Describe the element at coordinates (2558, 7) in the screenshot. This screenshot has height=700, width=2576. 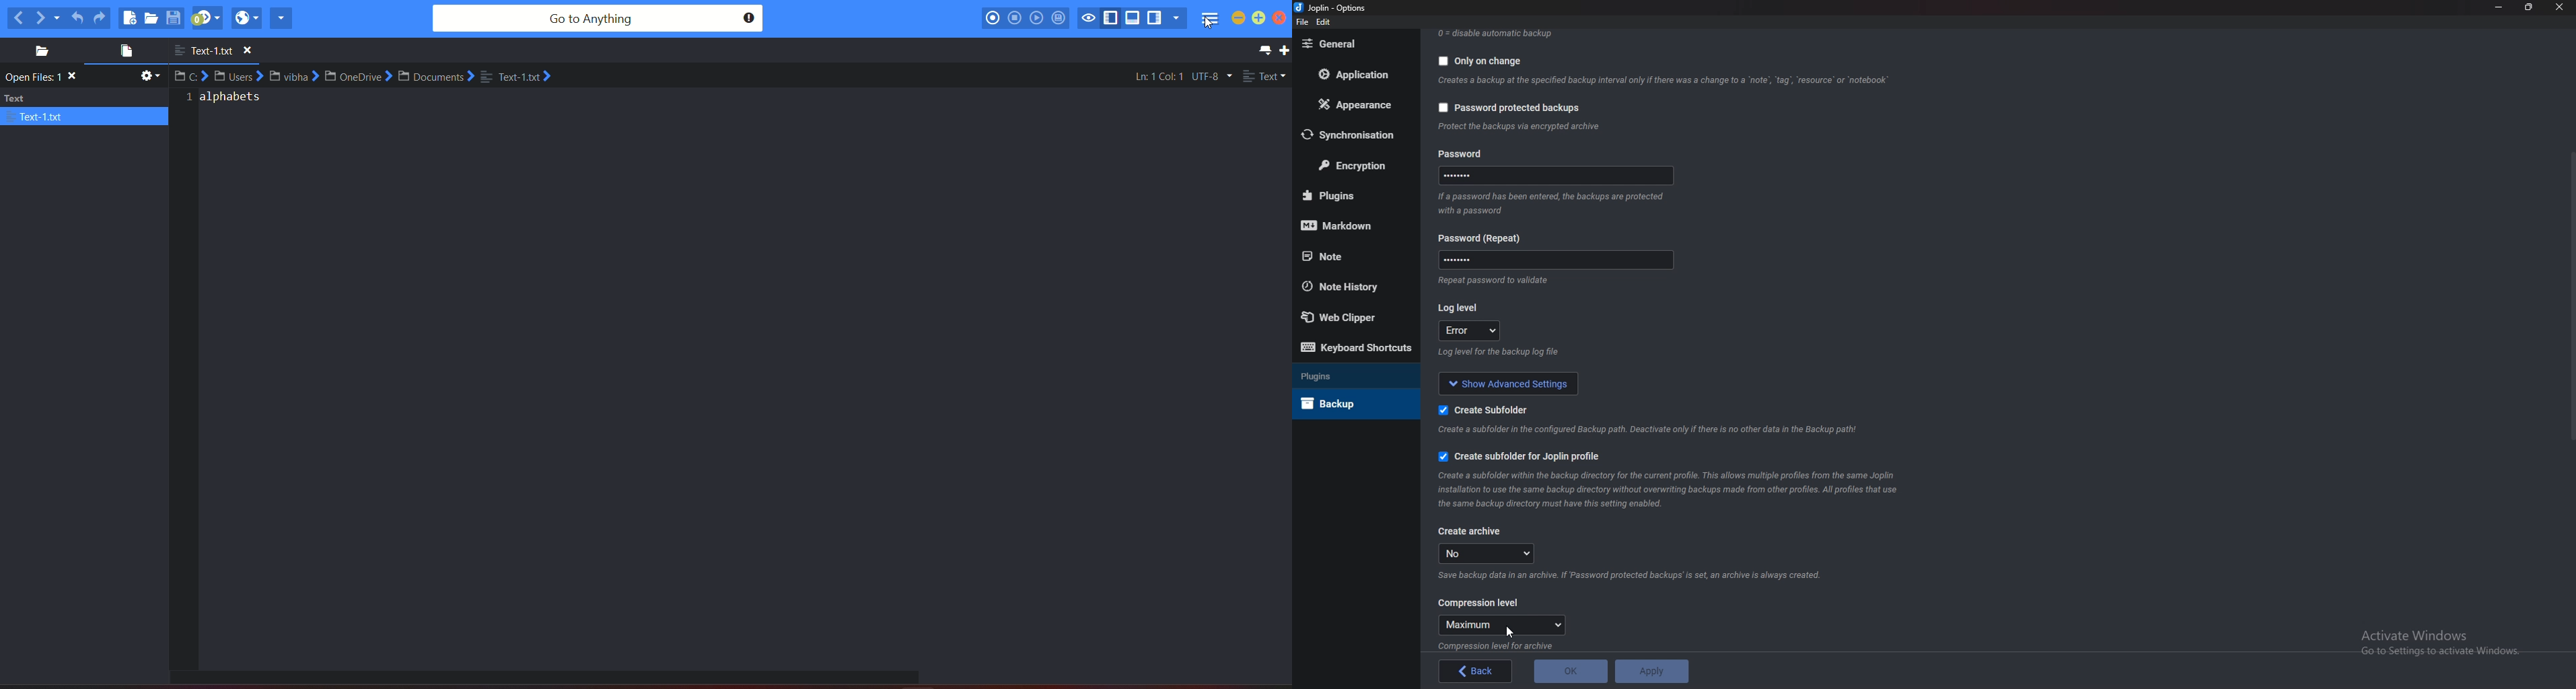
I see `close` at that location.